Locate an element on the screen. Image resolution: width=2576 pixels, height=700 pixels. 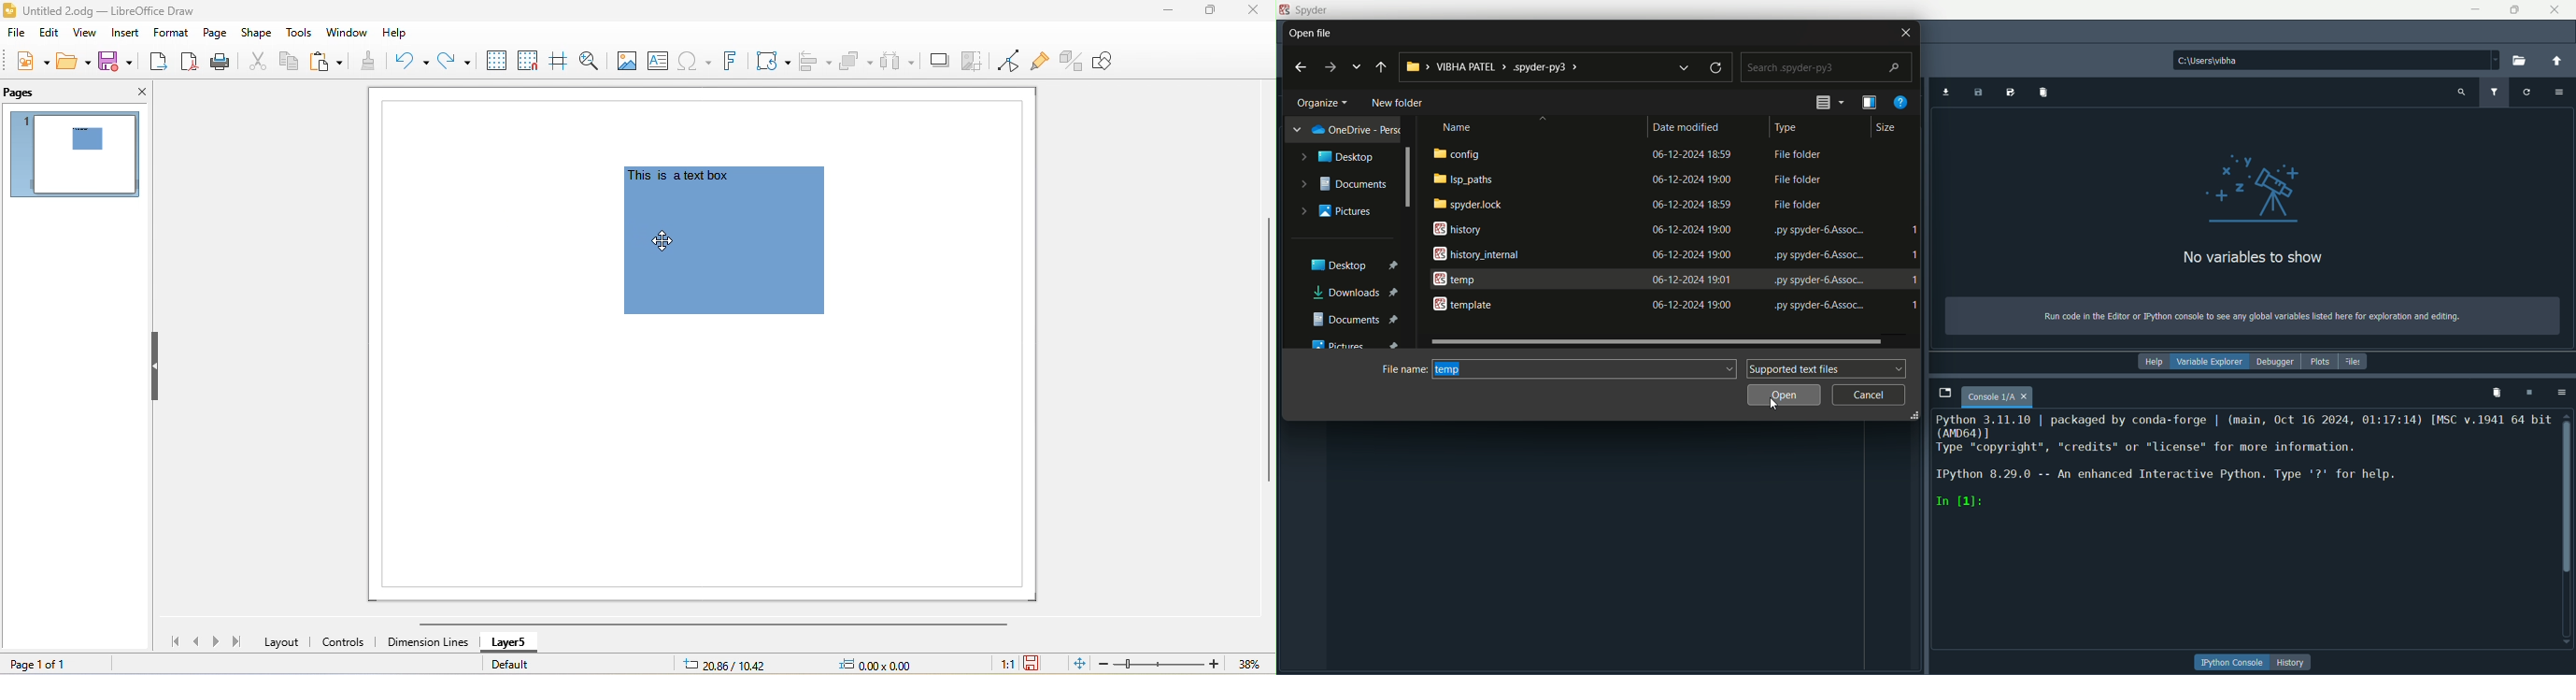
Cursor is located at coordinates (1567, 291).